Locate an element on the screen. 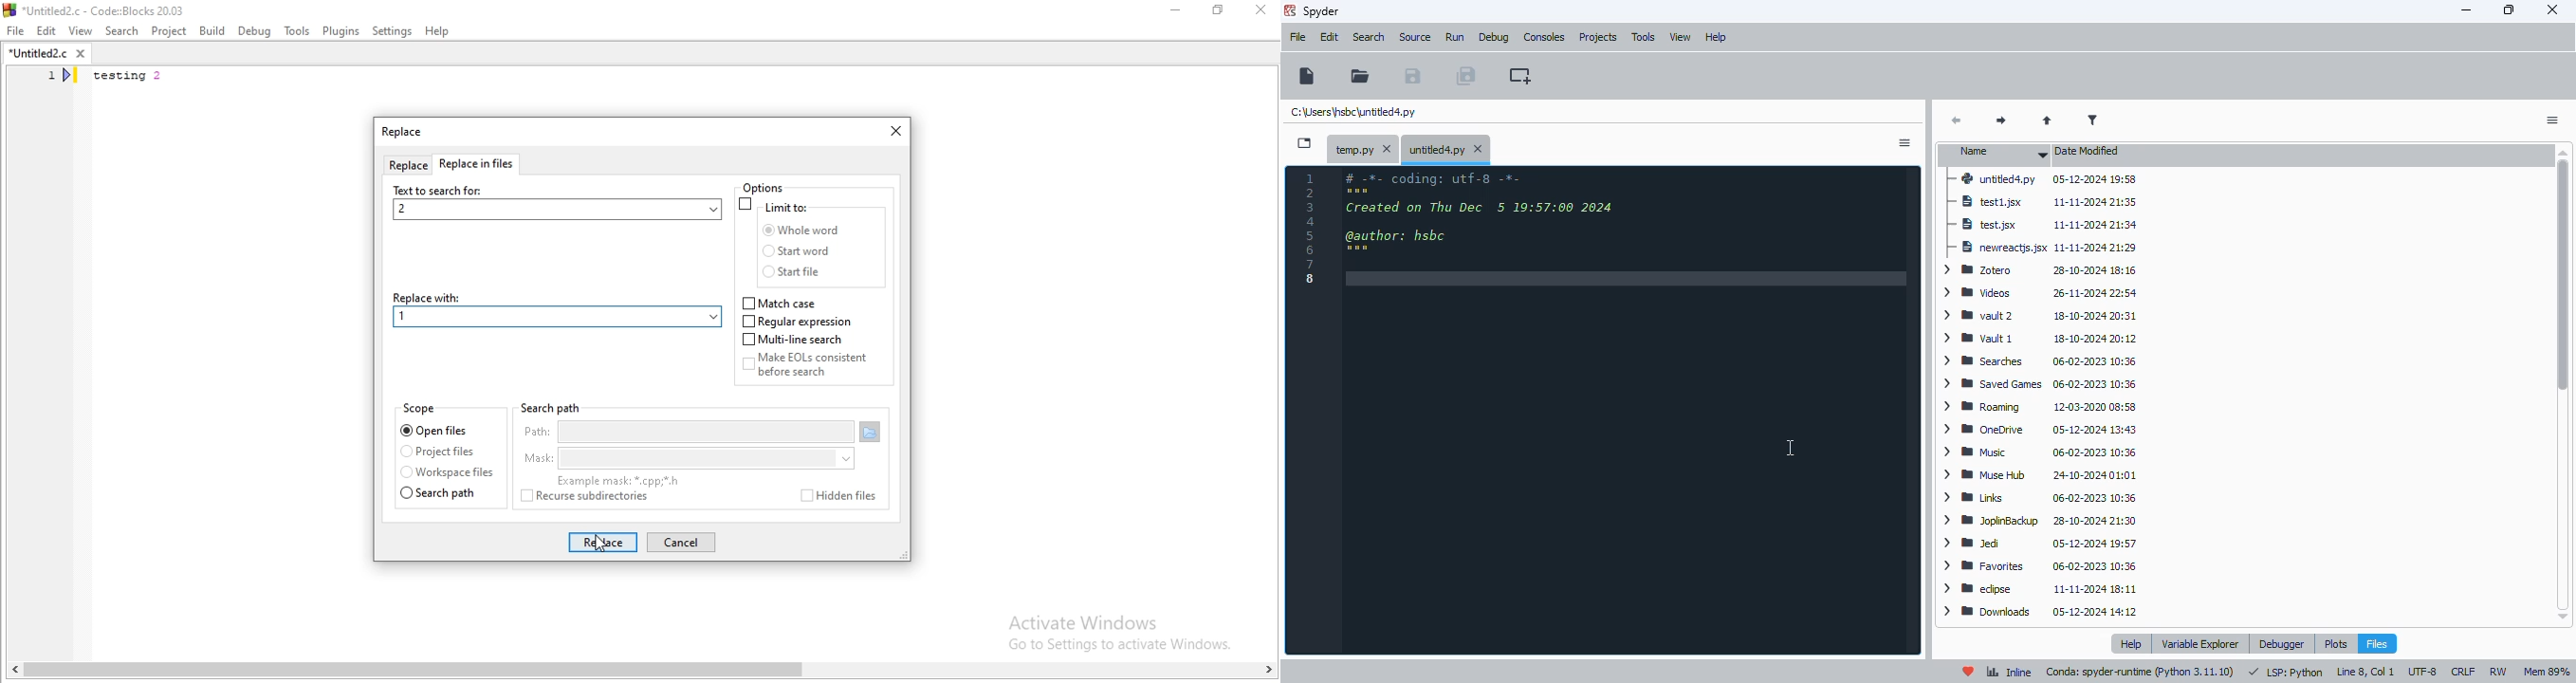 The width and height of the screenshot is (2576, 700). files is located at coordinates (2376, 643).